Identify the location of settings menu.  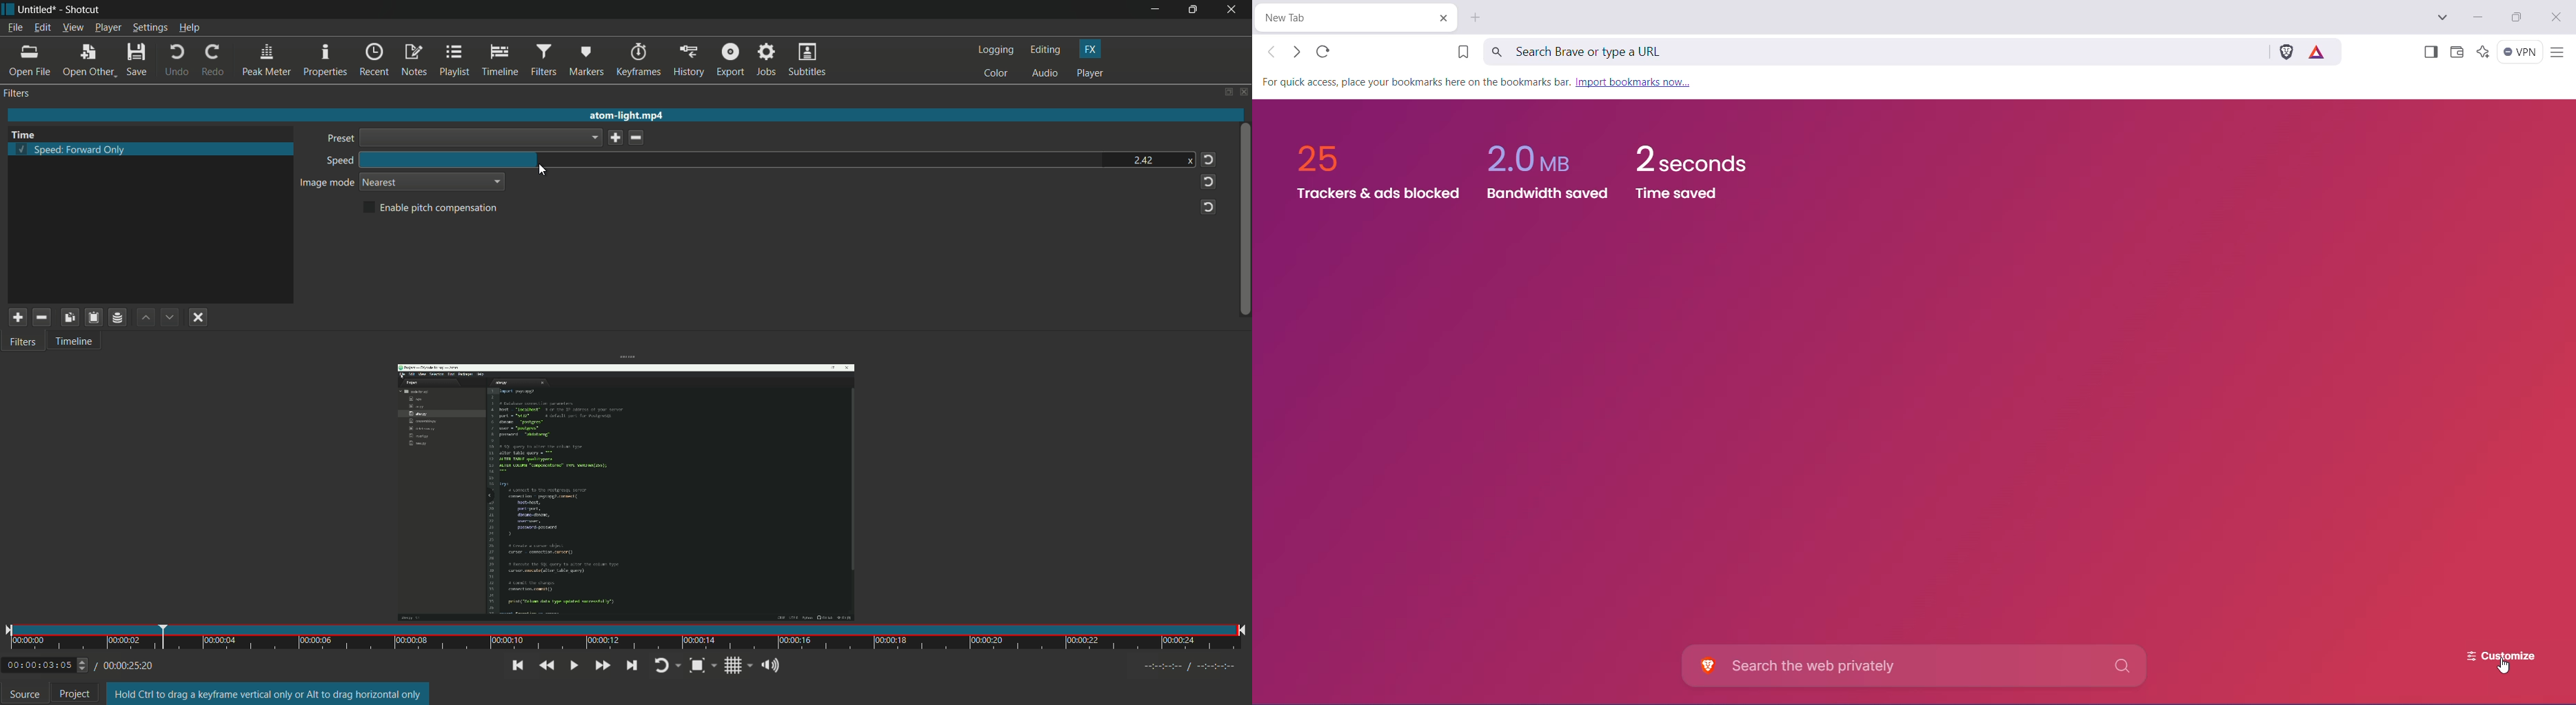
(149, 28).